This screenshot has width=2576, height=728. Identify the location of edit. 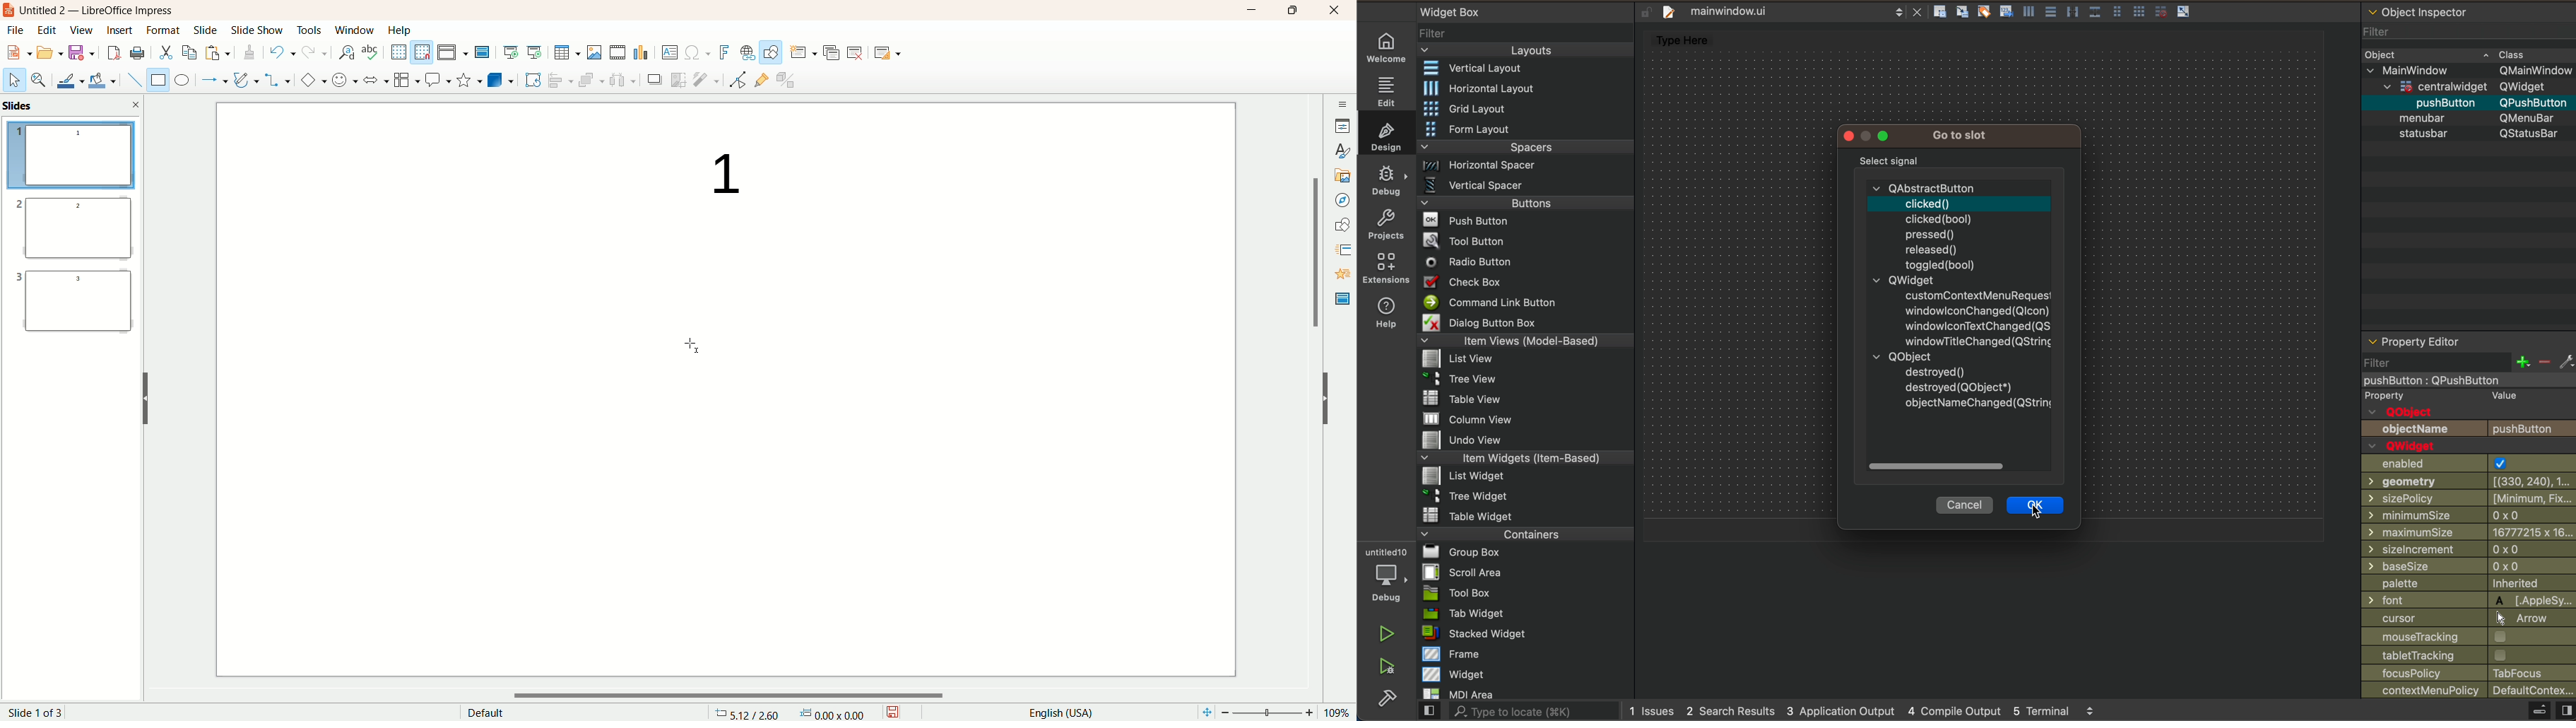
(48, 30).